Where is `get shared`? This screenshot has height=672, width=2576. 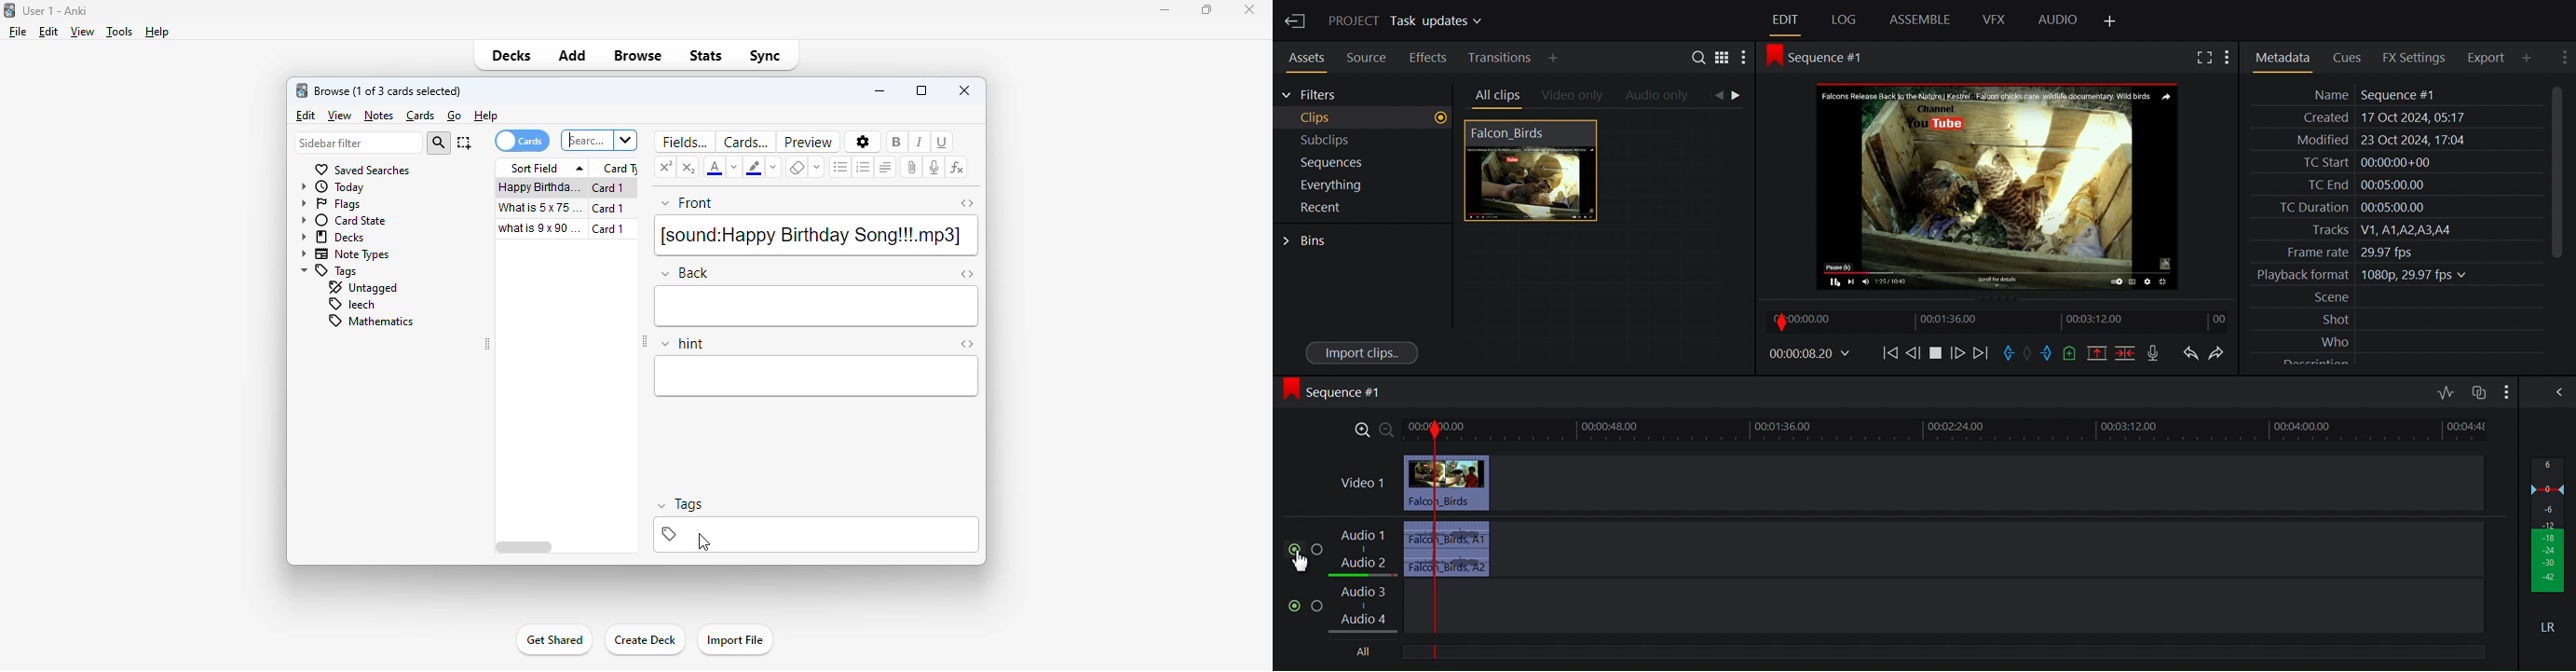 get shared is located at coordinates (553, 640).